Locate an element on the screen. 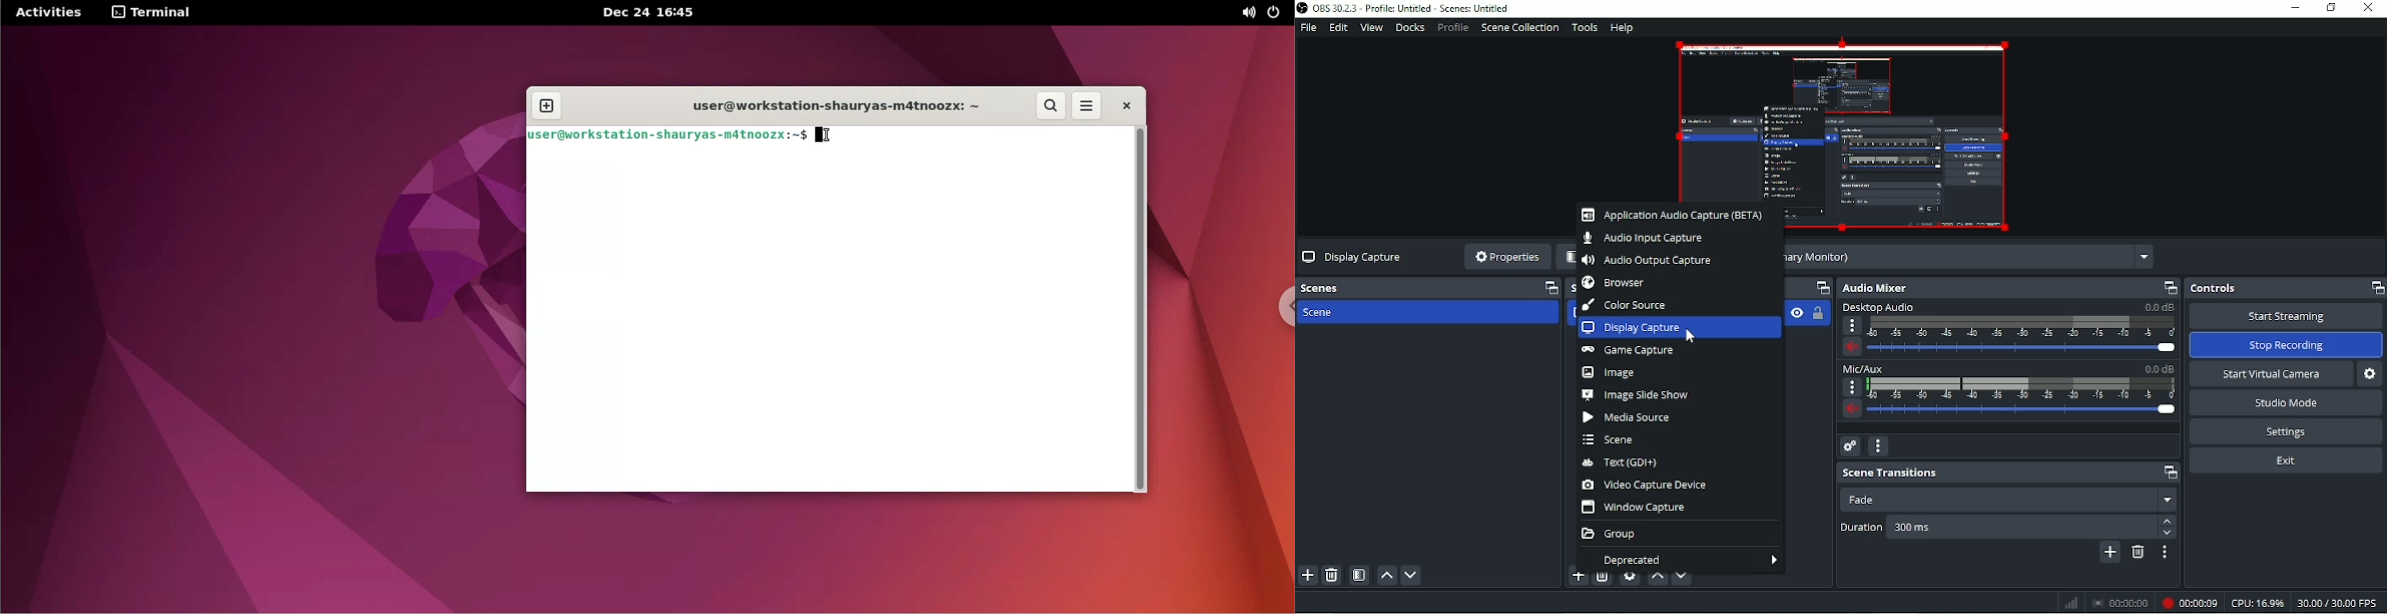 This screenshot has width=2408, height=616. Image slide show is located at coordinates (1634, 395).